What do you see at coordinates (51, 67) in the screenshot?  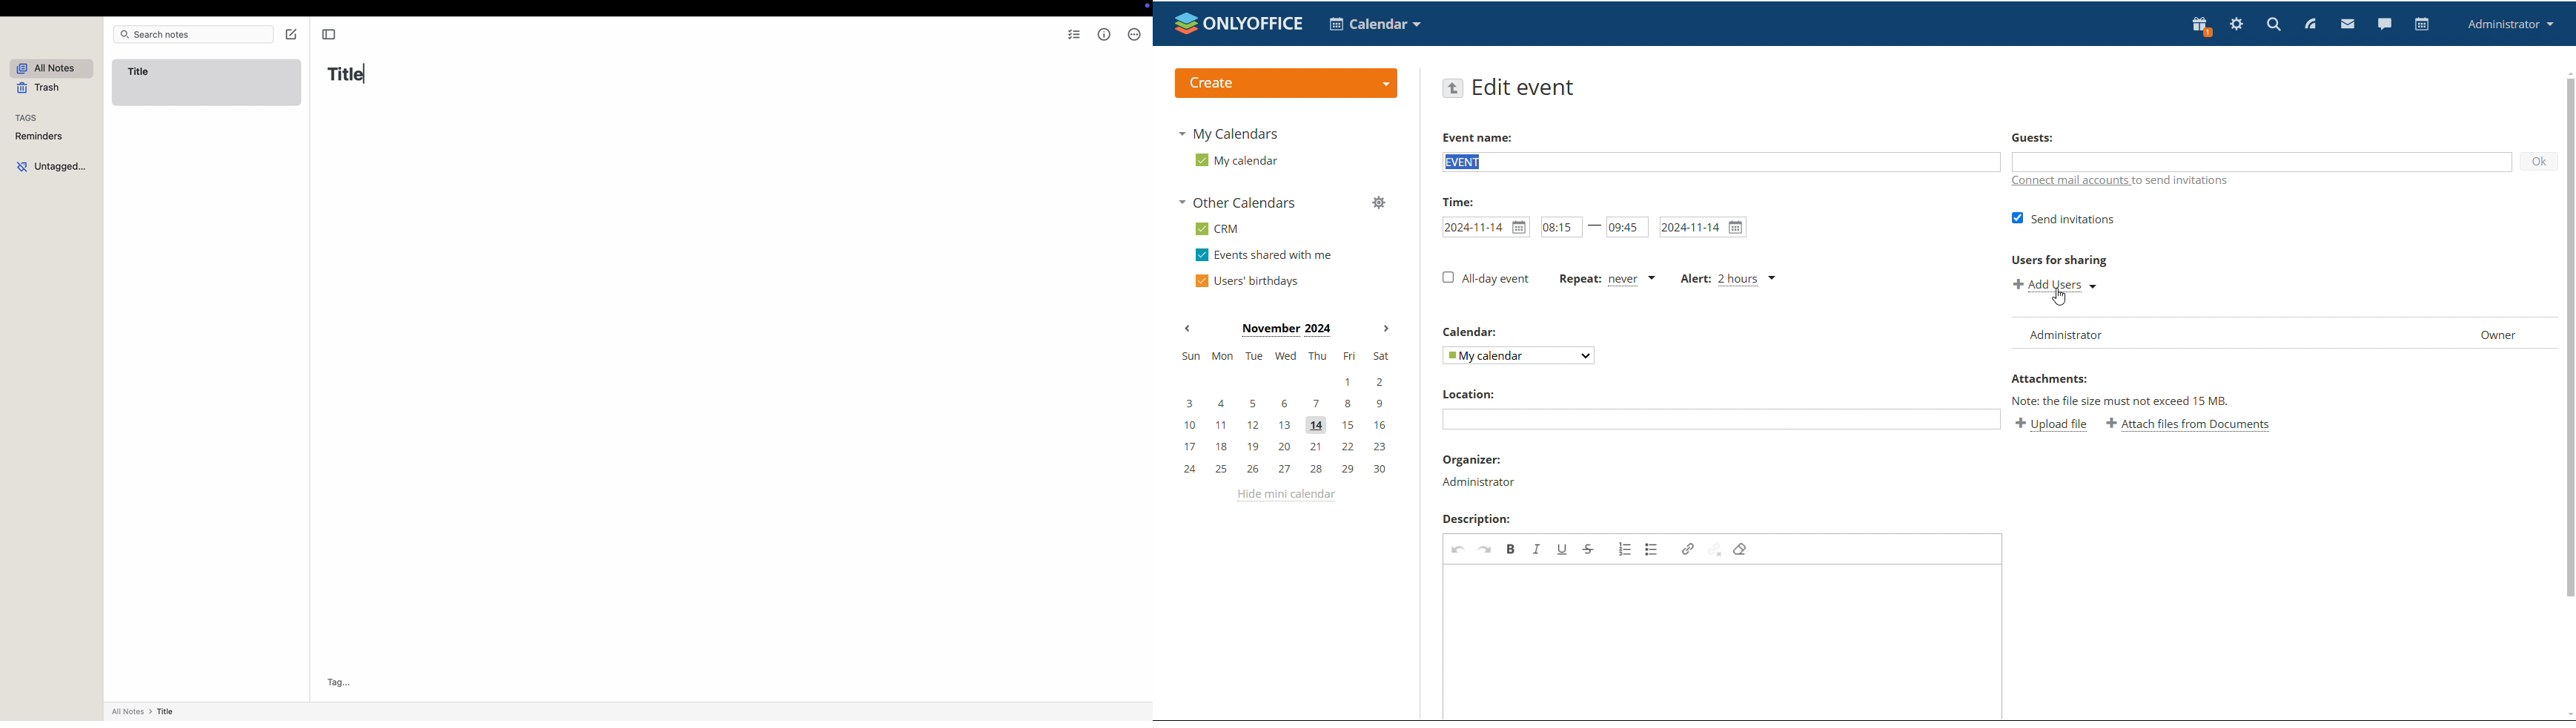 I see `all notes` at bounding box center [51, 67].